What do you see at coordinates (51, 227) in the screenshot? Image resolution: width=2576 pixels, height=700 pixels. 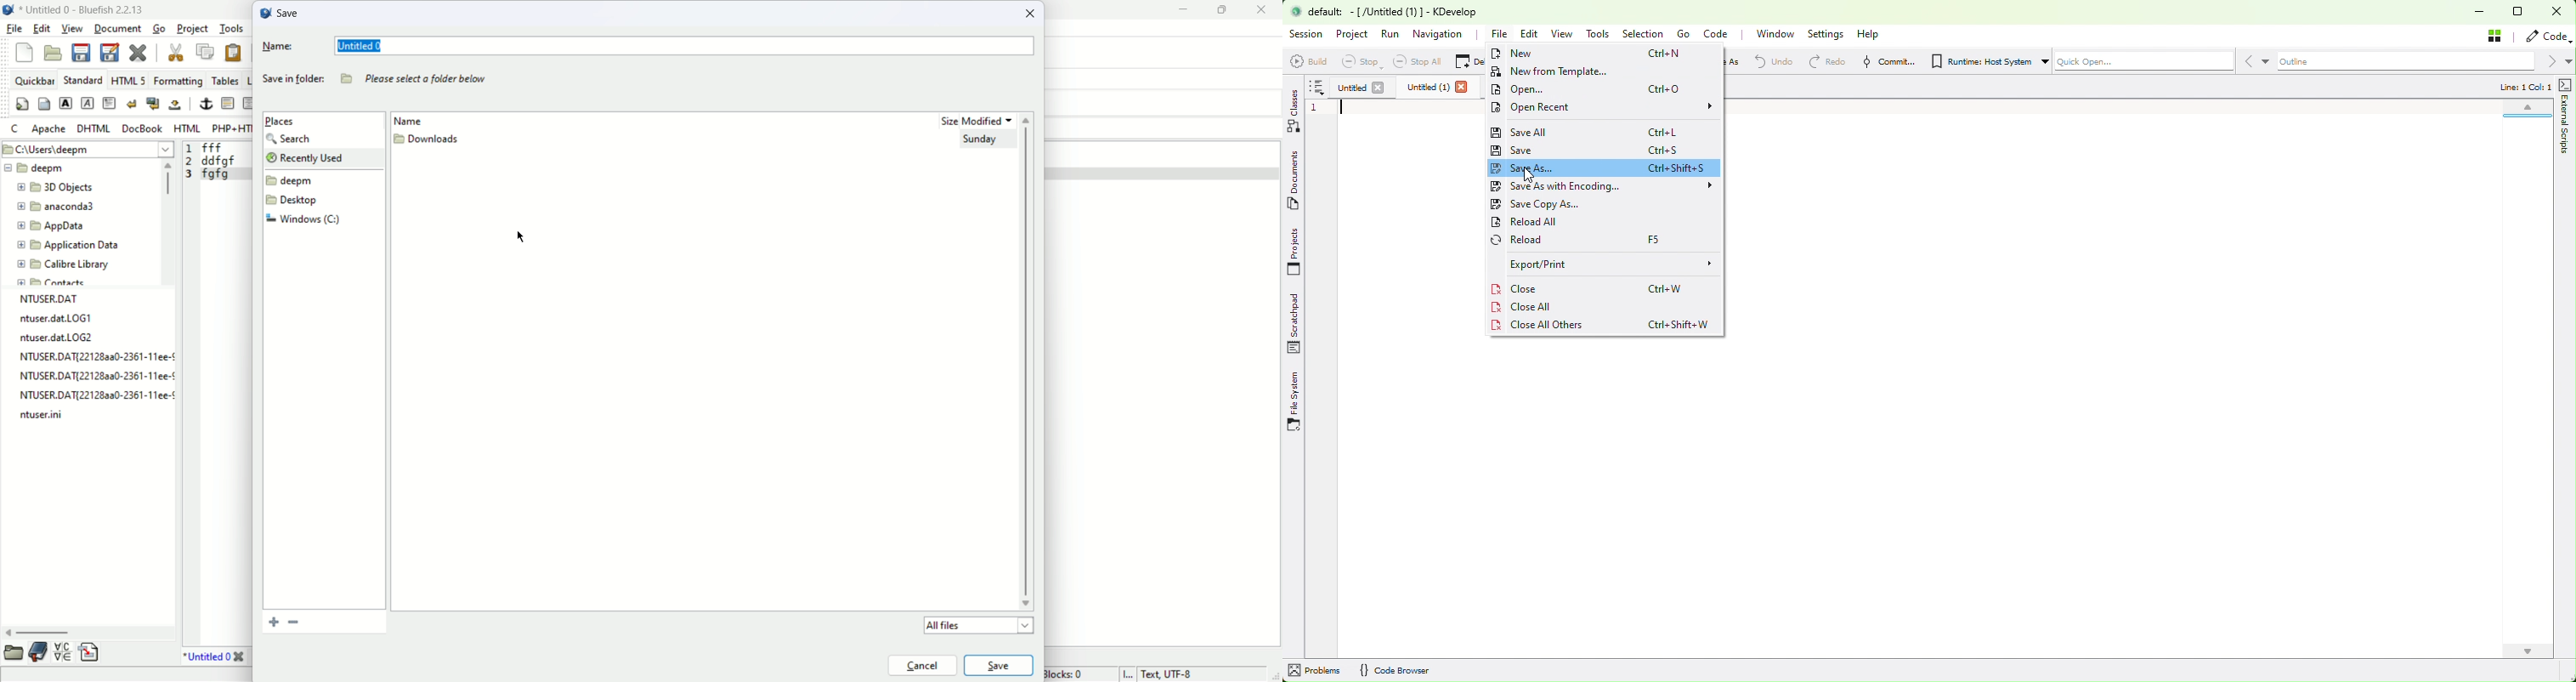 I see `appdata` at bounding box center [51, 227].